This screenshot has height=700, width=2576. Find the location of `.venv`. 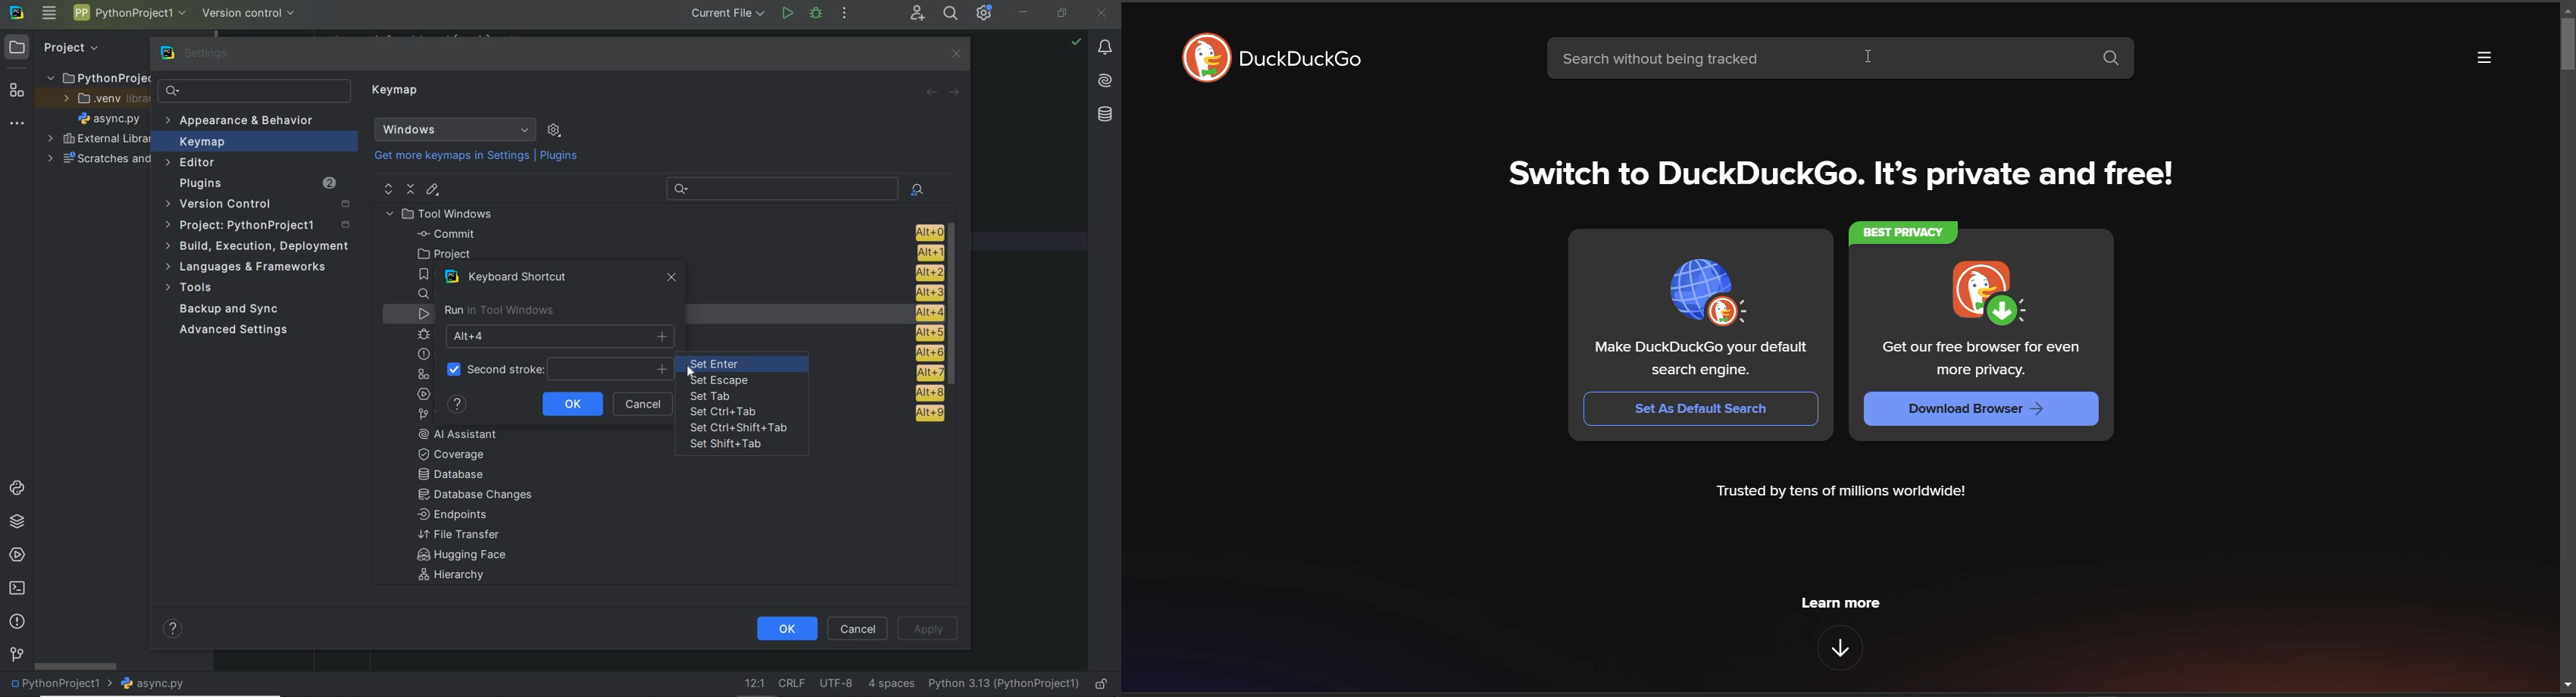

.venv is located at coordinates (99, 99).